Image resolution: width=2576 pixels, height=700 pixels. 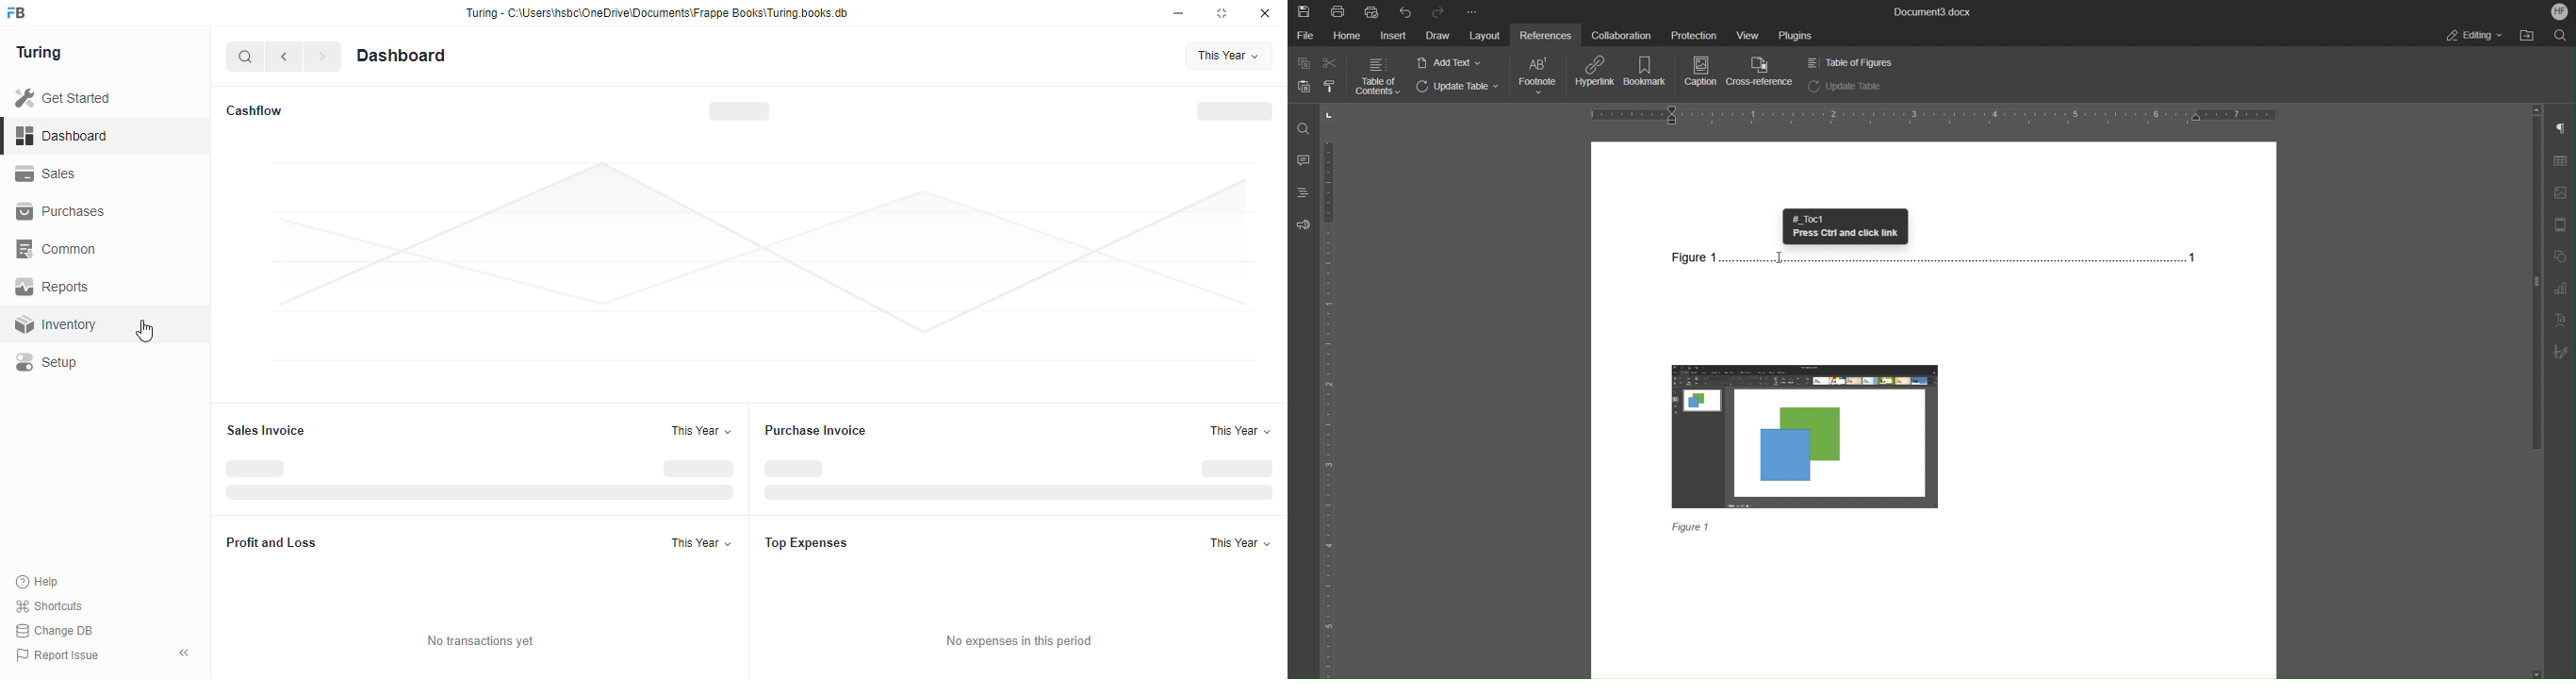 What do you see at coordinates (1239, 431) in the screenshot?
I see `this year` at bounding box center [1239, 431].